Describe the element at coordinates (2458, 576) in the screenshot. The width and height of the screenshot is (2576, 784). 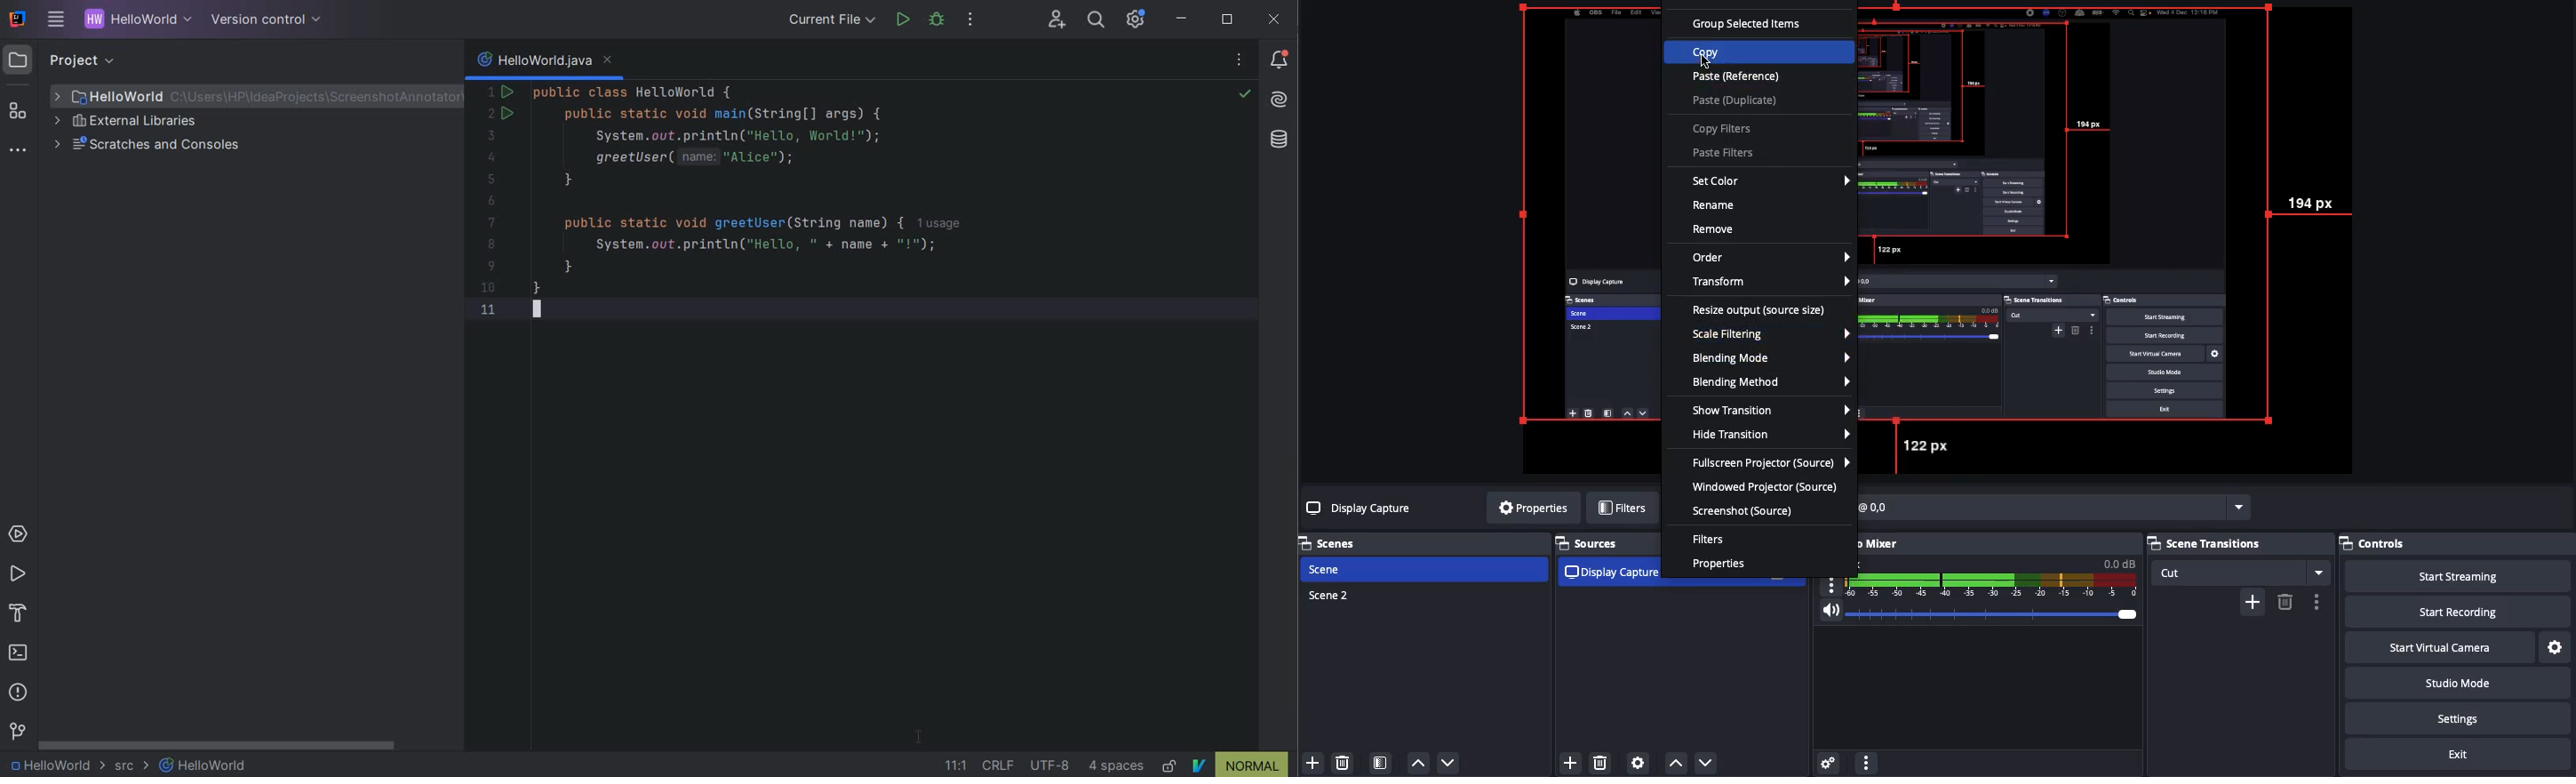
I see `Start streaming` at that location.